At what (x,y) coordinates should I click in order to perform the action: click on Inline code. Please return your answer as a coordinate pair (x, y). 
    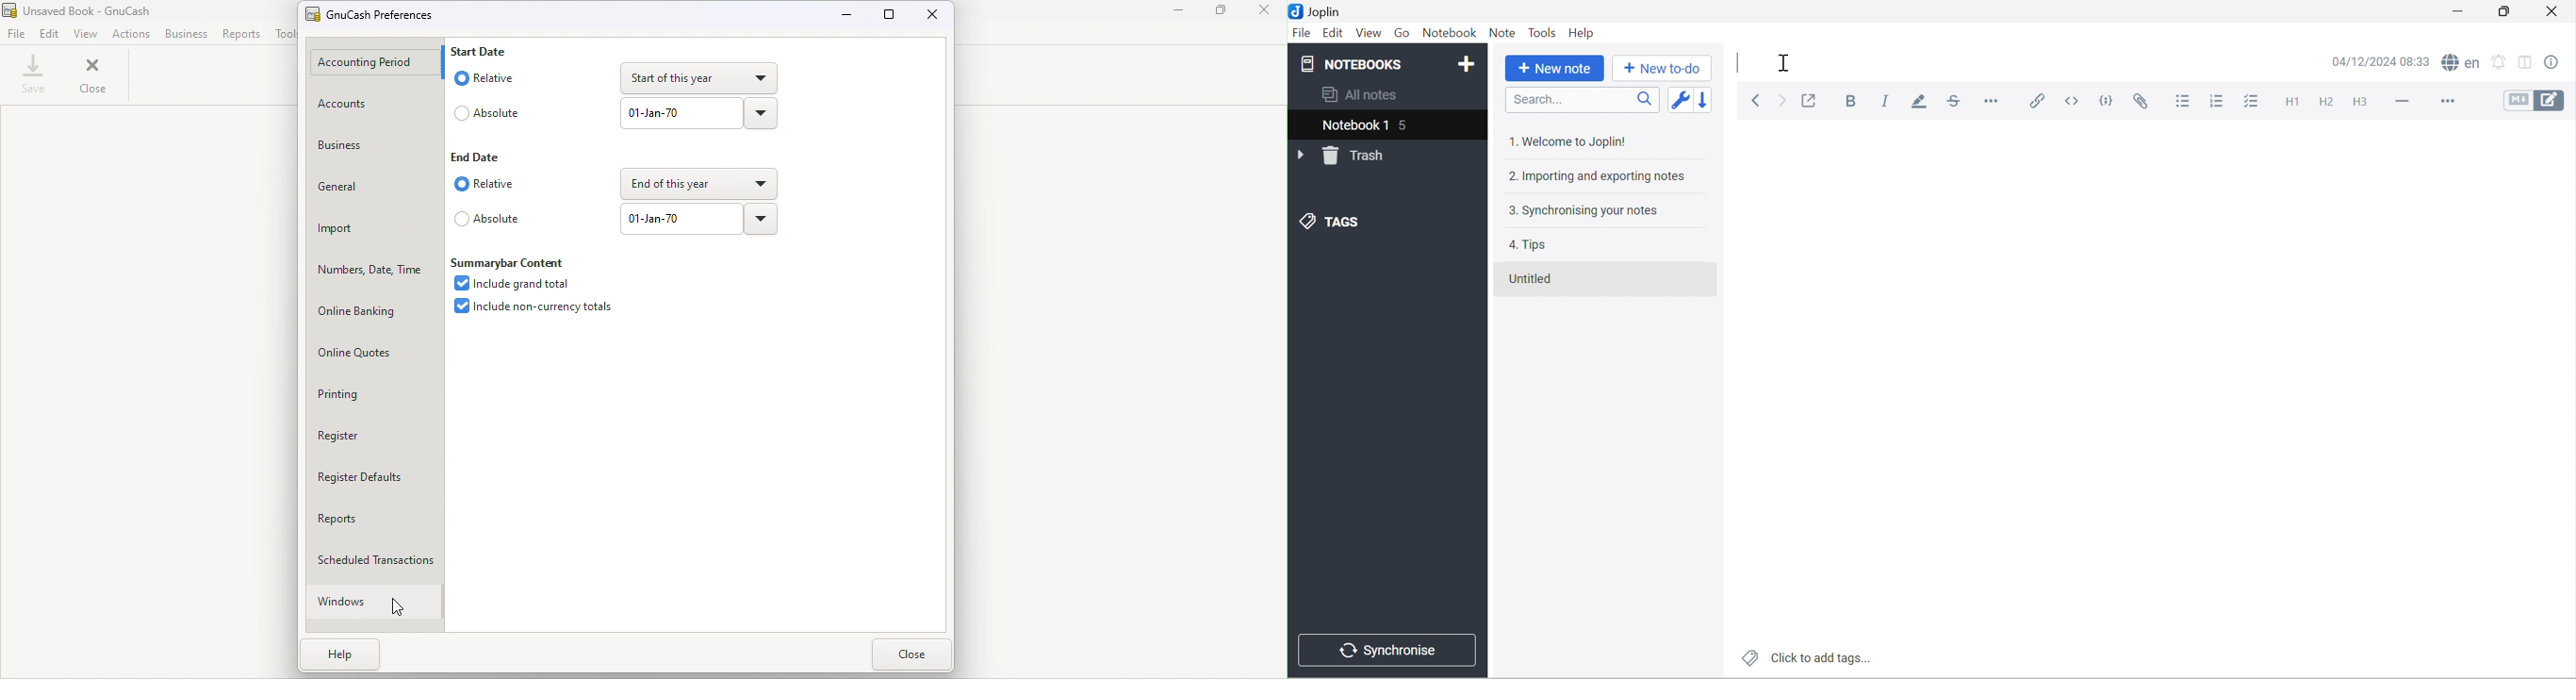
    Looking at the image, I should click on (2071, 102).